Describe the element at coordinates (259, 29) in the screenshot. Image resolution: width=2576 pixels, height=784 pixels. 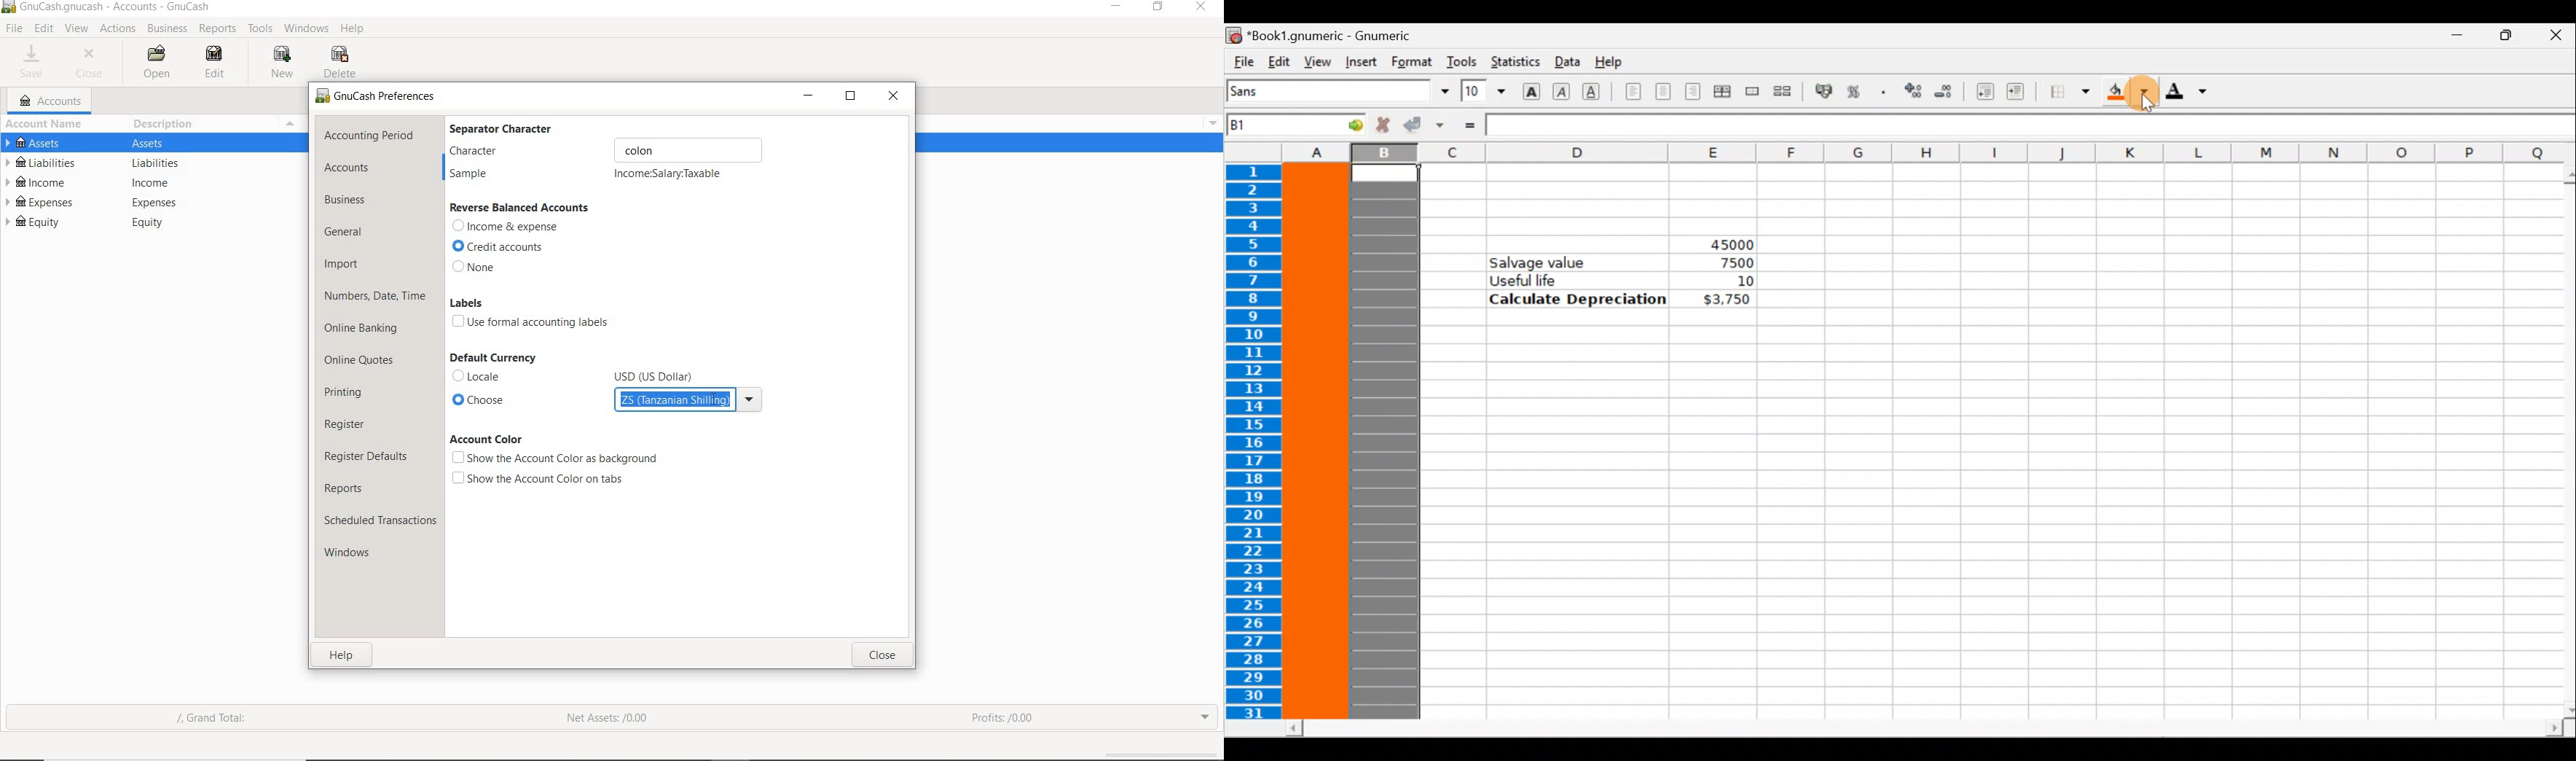
I see `TOOLS` at that location.